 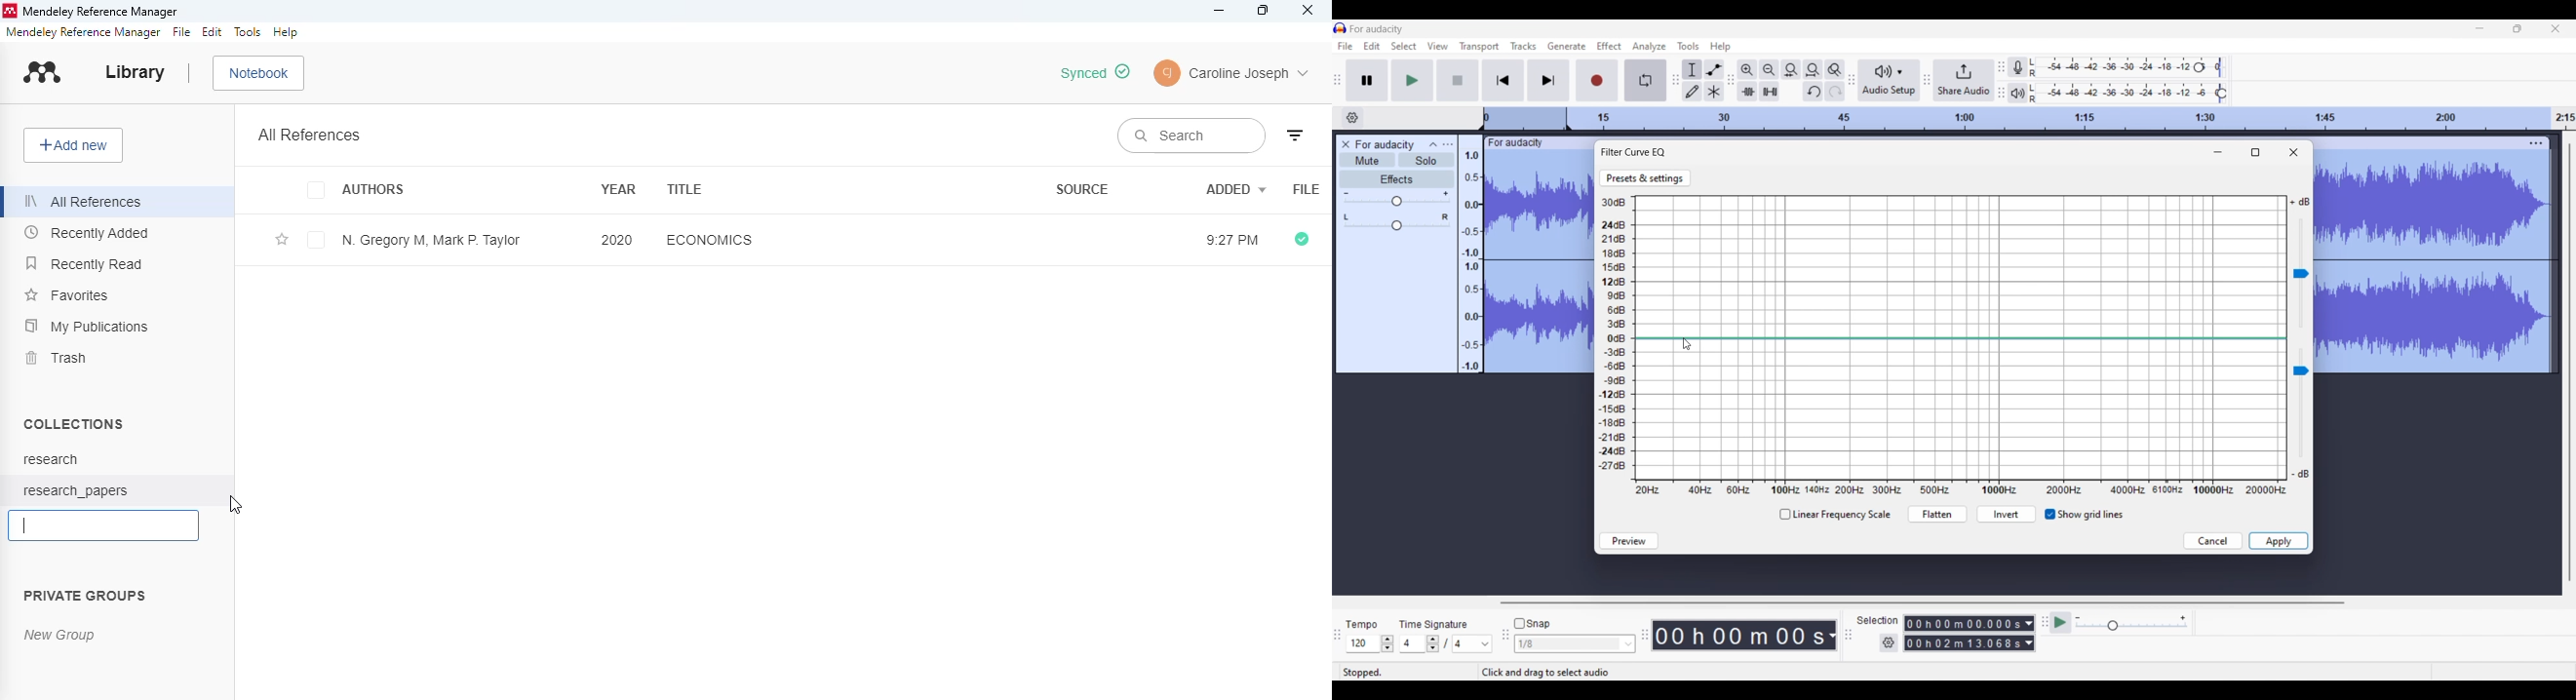 I want to click on Chnage sound, so click(x=2301, y=404).